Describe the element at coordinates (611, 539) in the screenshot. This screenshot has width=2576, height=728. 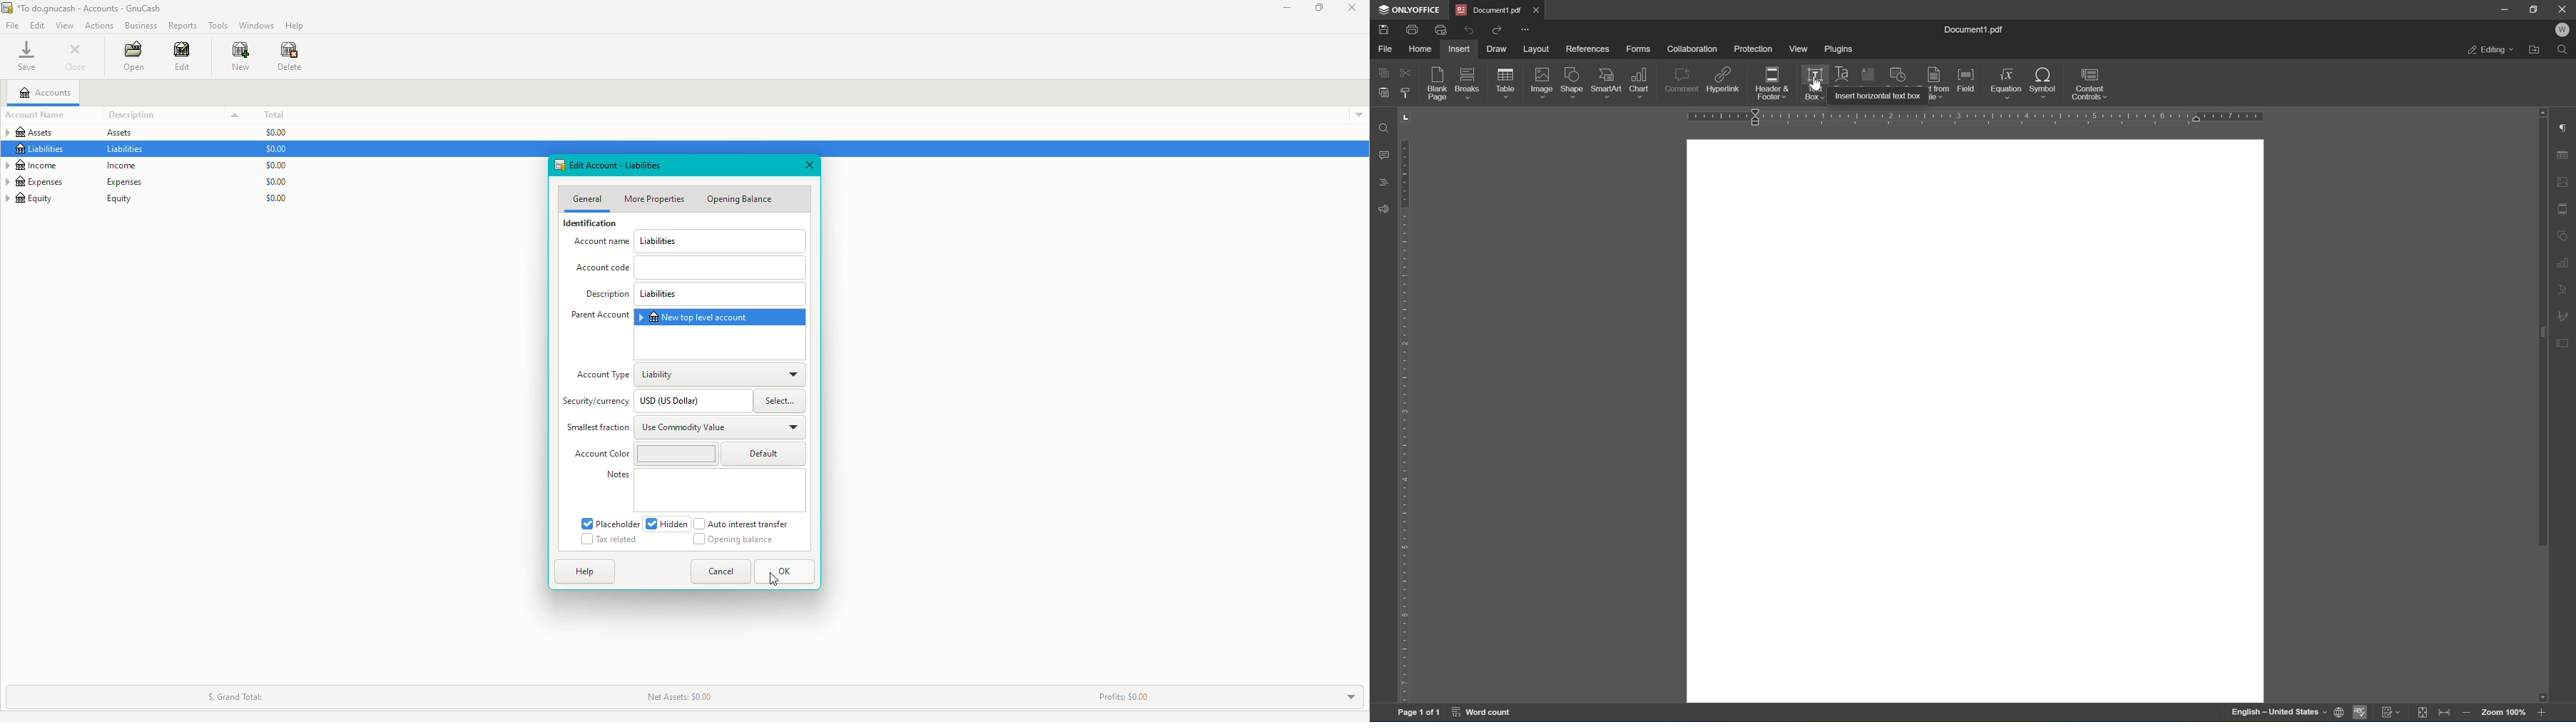
I see `Tax related` at that location.